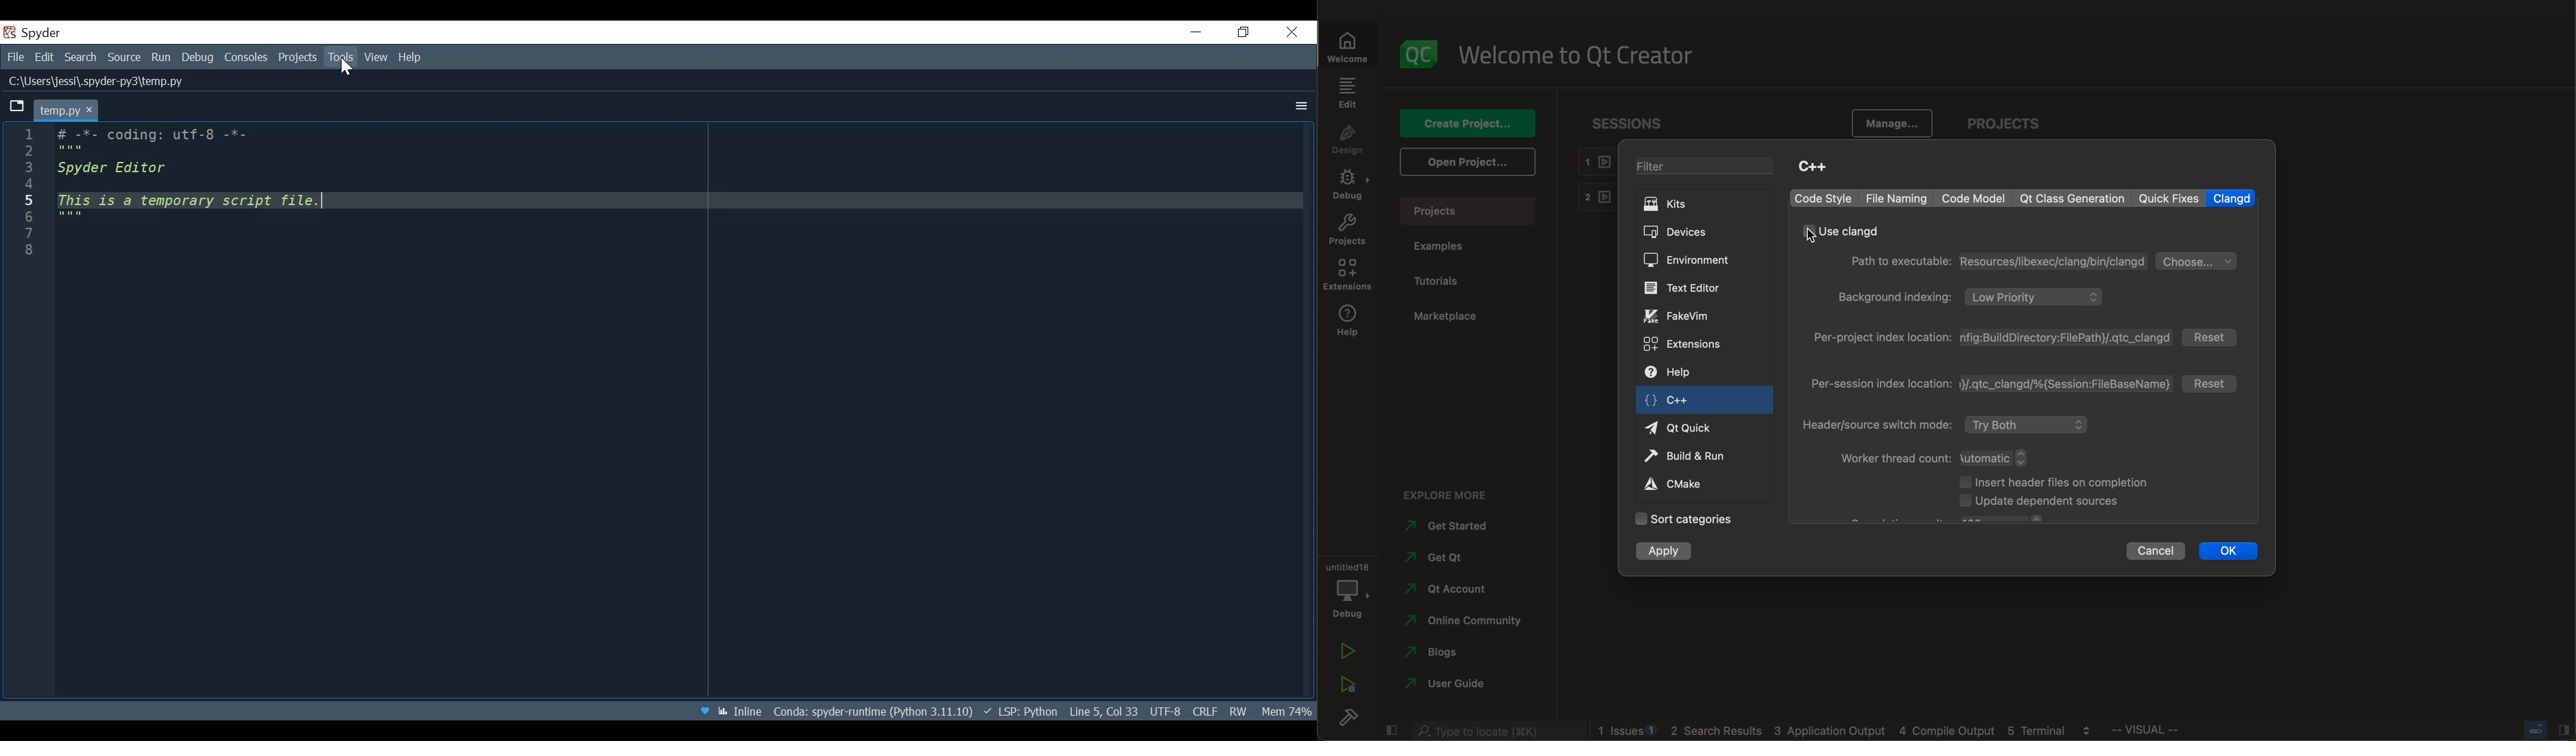 This screenshot has height=756, width=2576. I want to click on Memory Usage, so click(1286, 711).